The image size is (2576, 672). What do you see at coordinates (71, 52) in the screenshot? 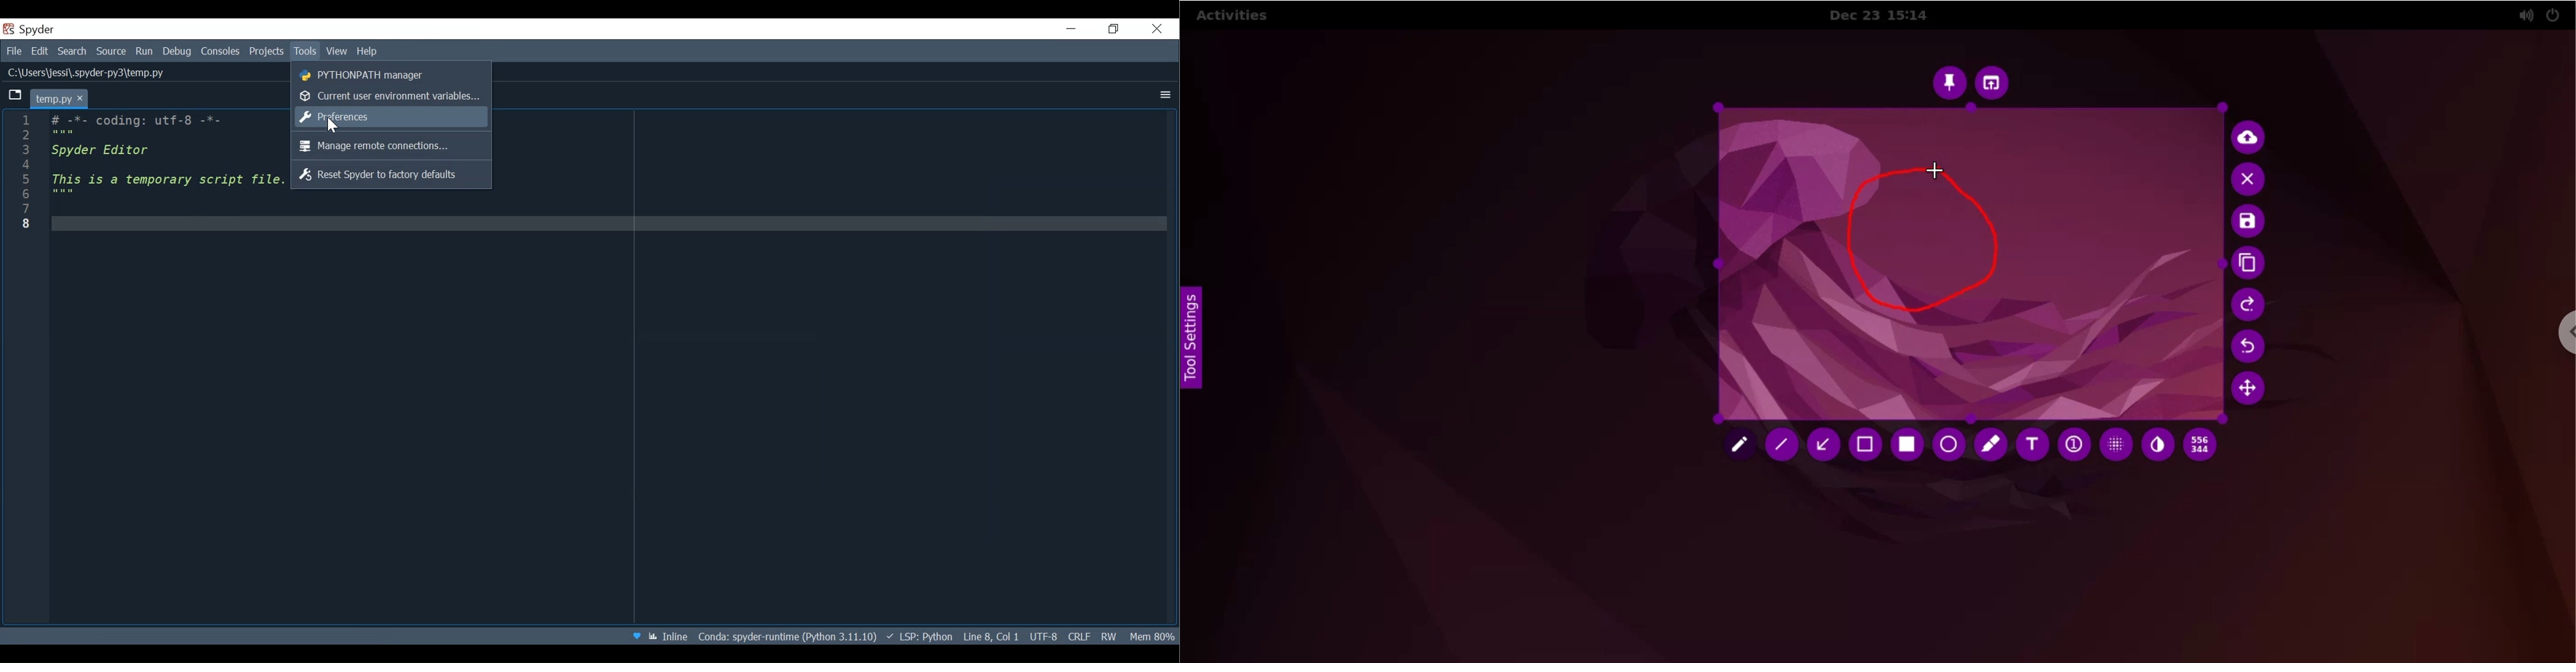
I see `Search` at bounding box center [71, 52].